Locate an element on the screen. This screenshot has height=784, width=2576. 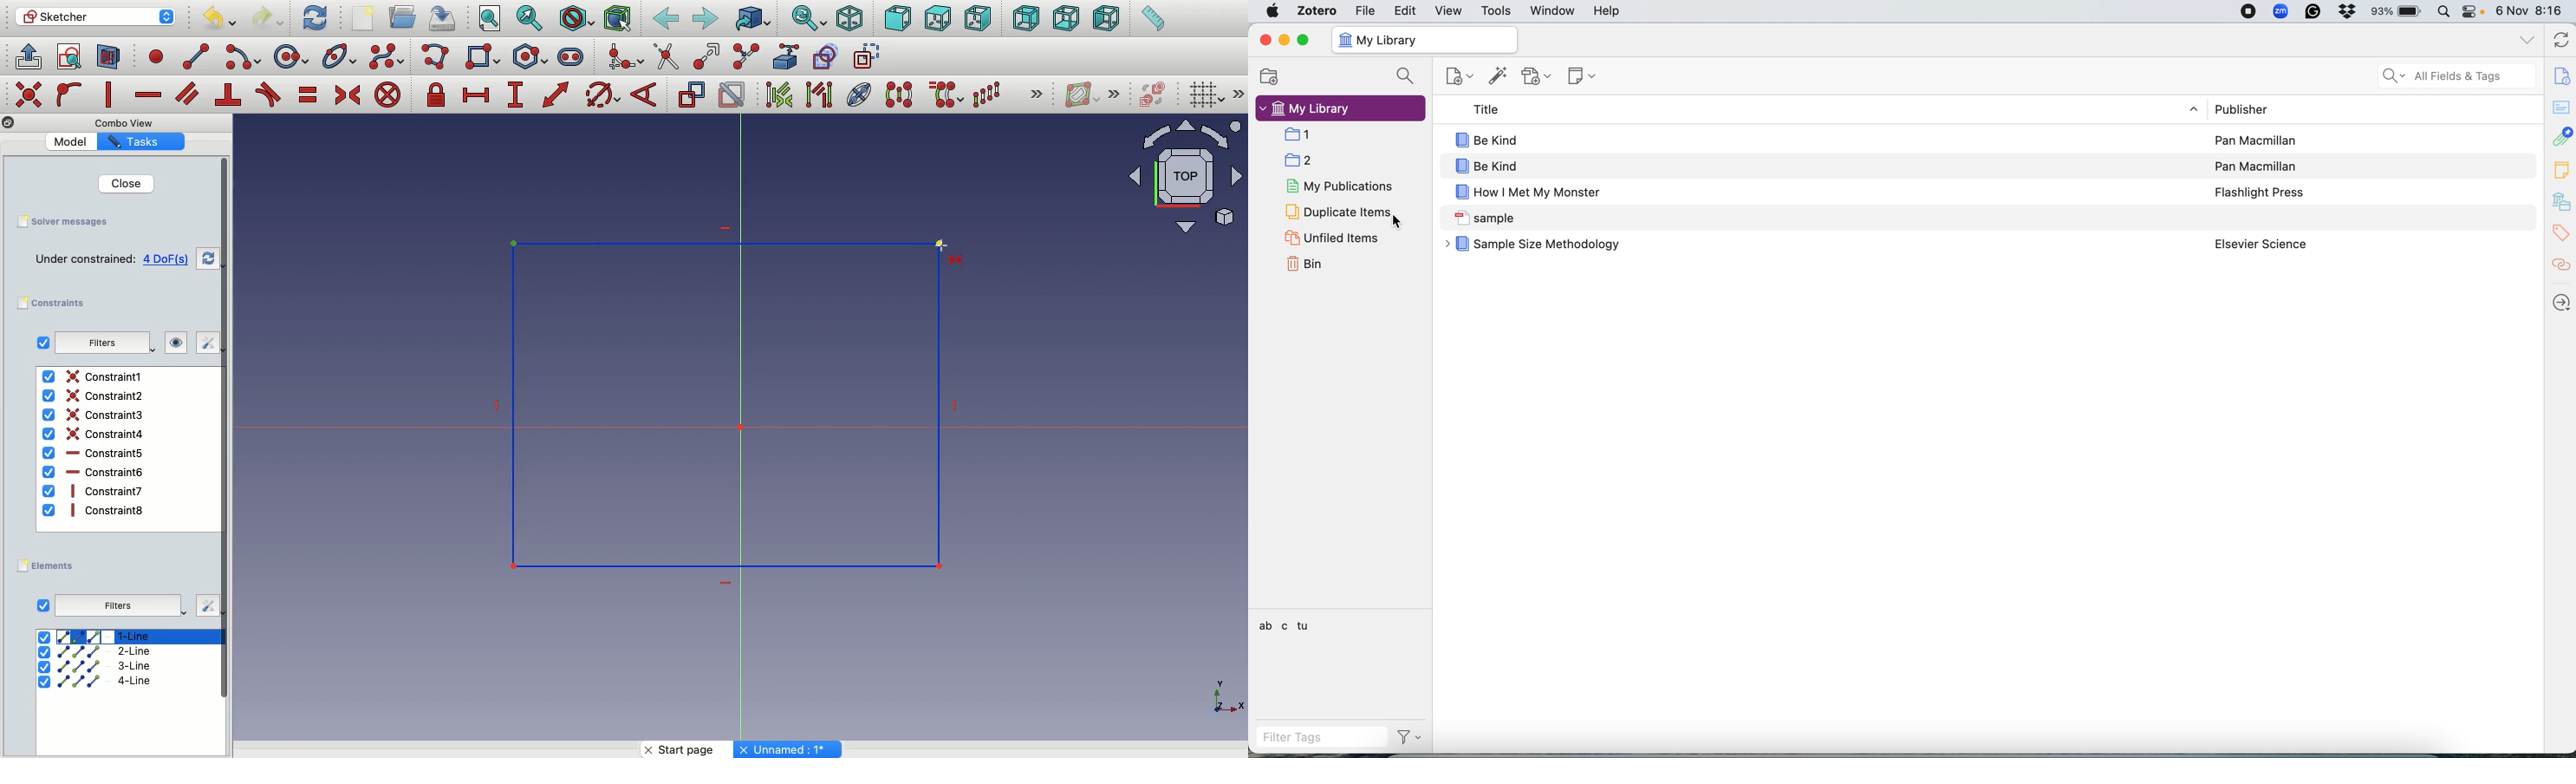
visibility  is located at coordinates (172, 343).